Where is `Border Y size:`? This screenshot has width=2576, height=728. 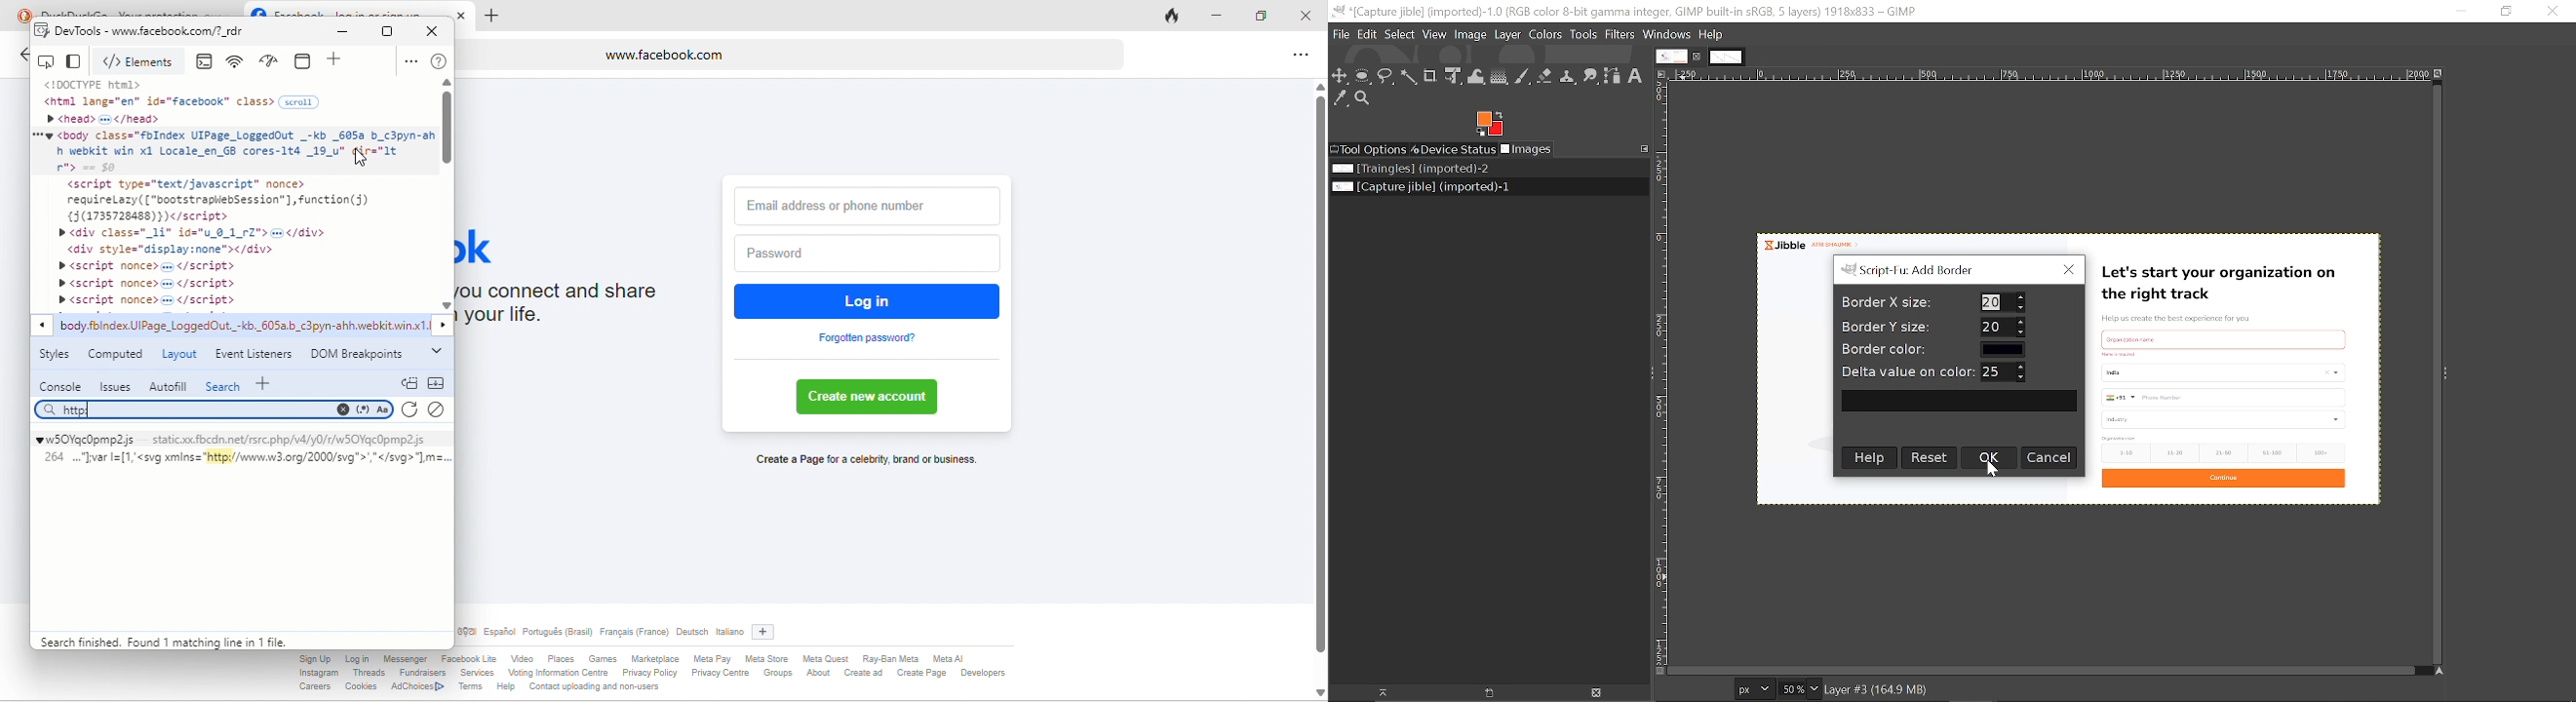 Border Y size: is located at coordinates (1891, 328).